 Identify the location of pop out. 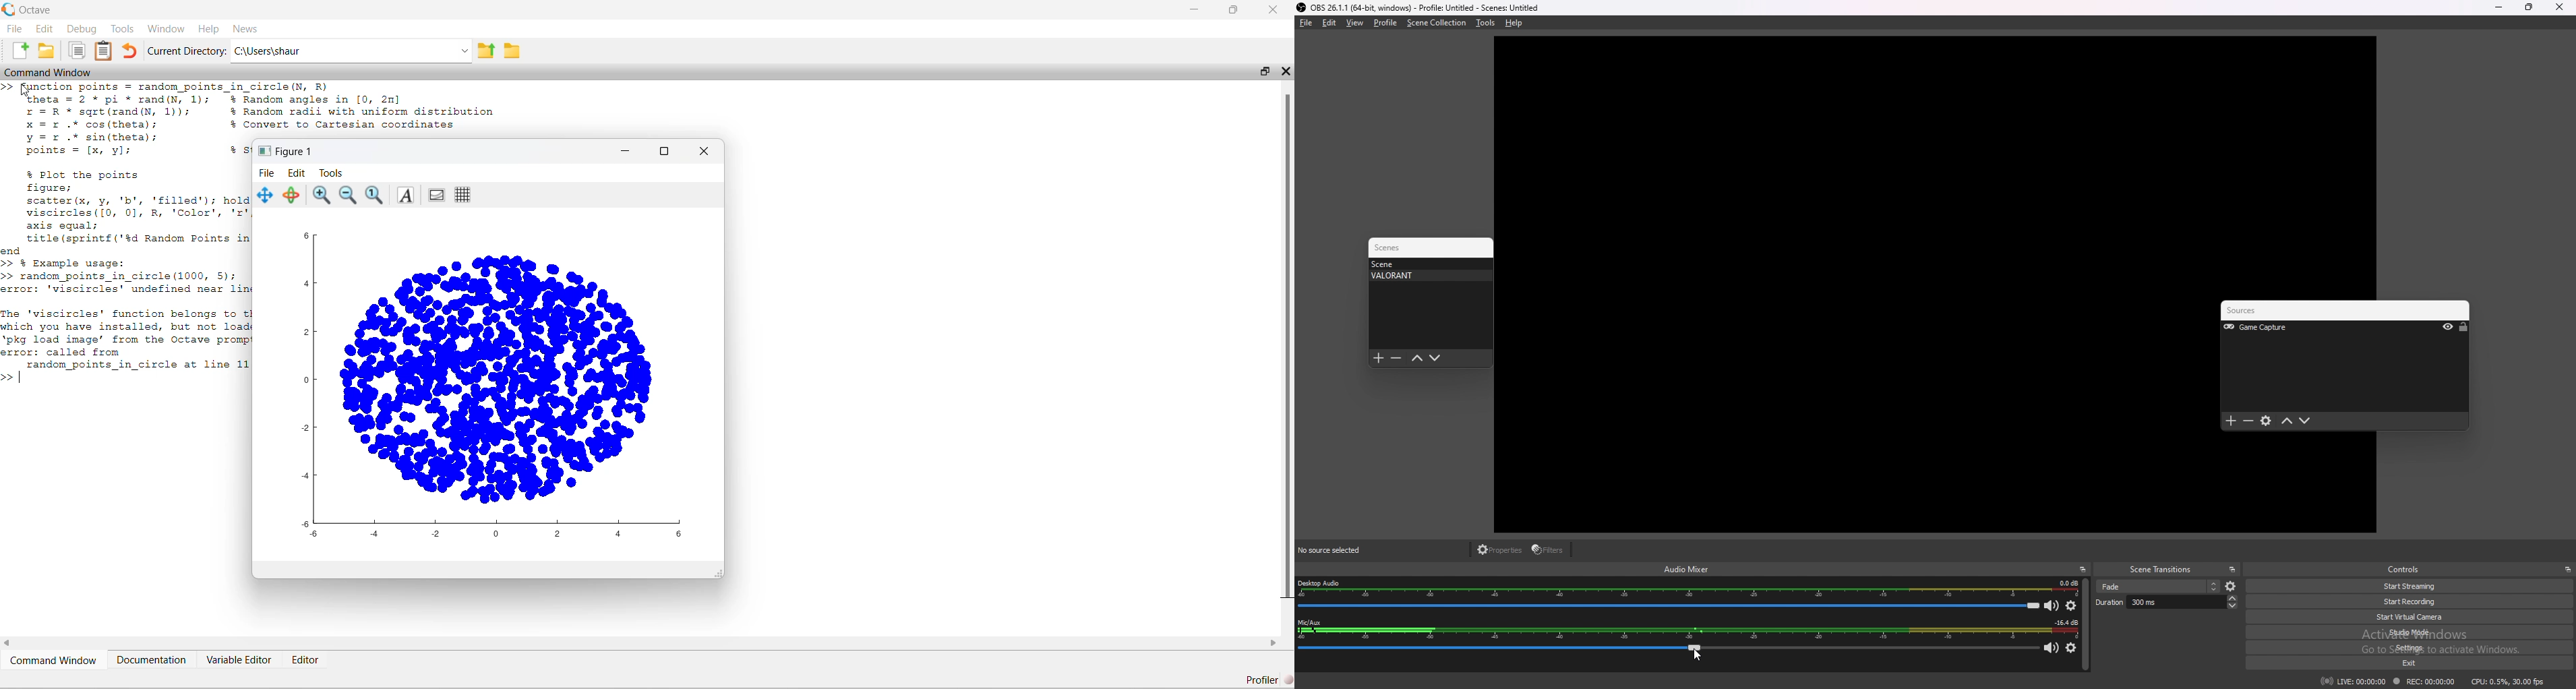
(2232, 569).